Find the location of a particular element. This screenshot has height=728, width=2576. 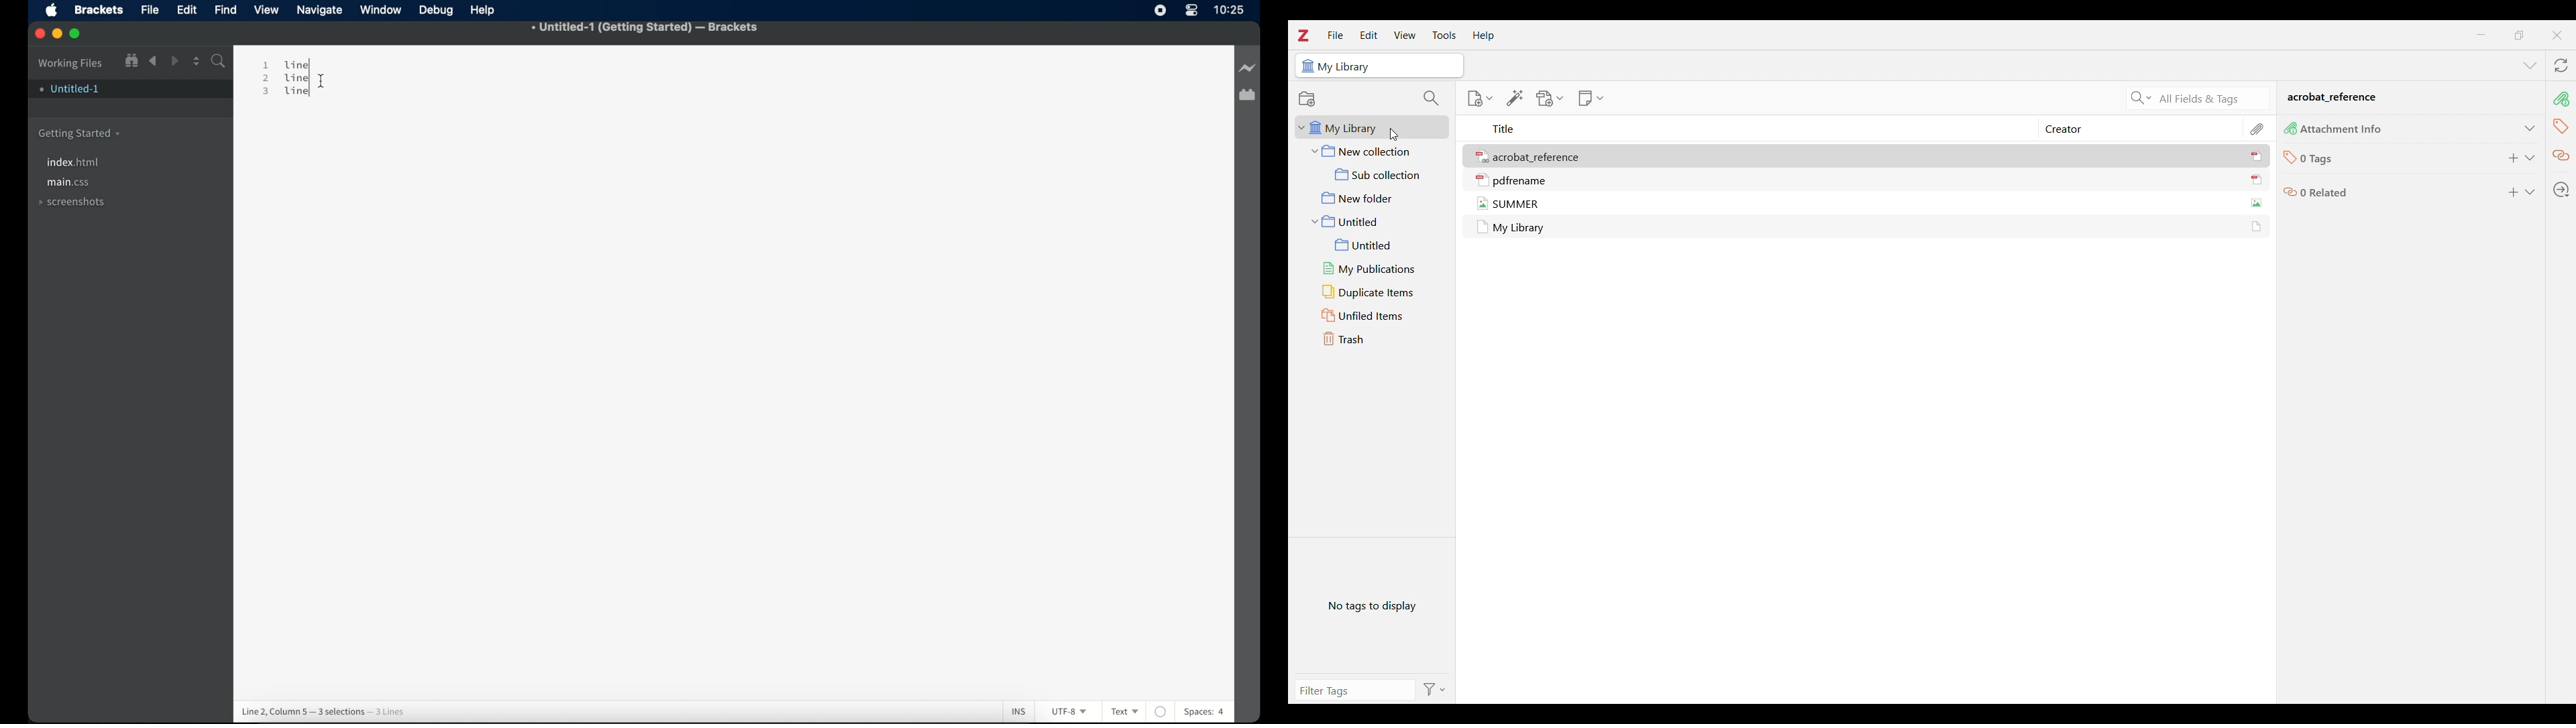

Add new collection is located at coordinates (1306, 99).